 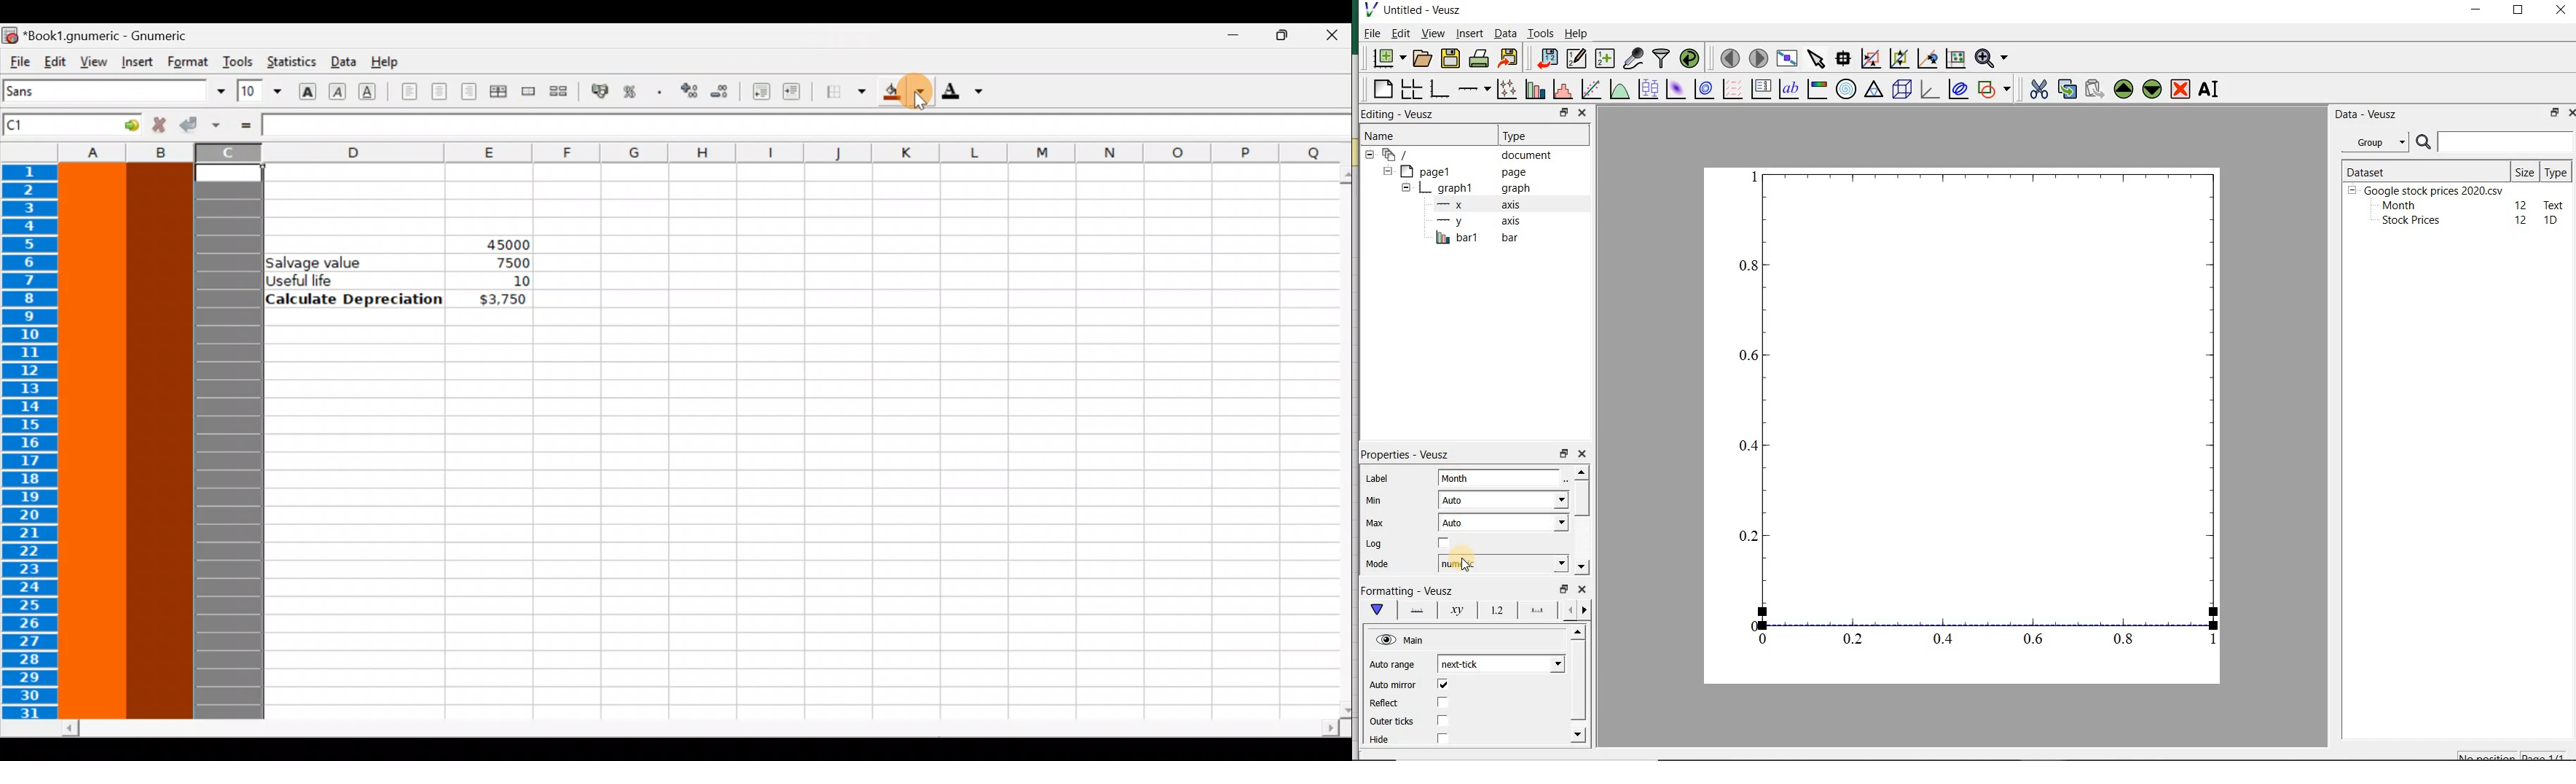 What do you see at coordinates (1375, 502) in the screenshot?
I see `Min` at bounding box center [1375, 502].